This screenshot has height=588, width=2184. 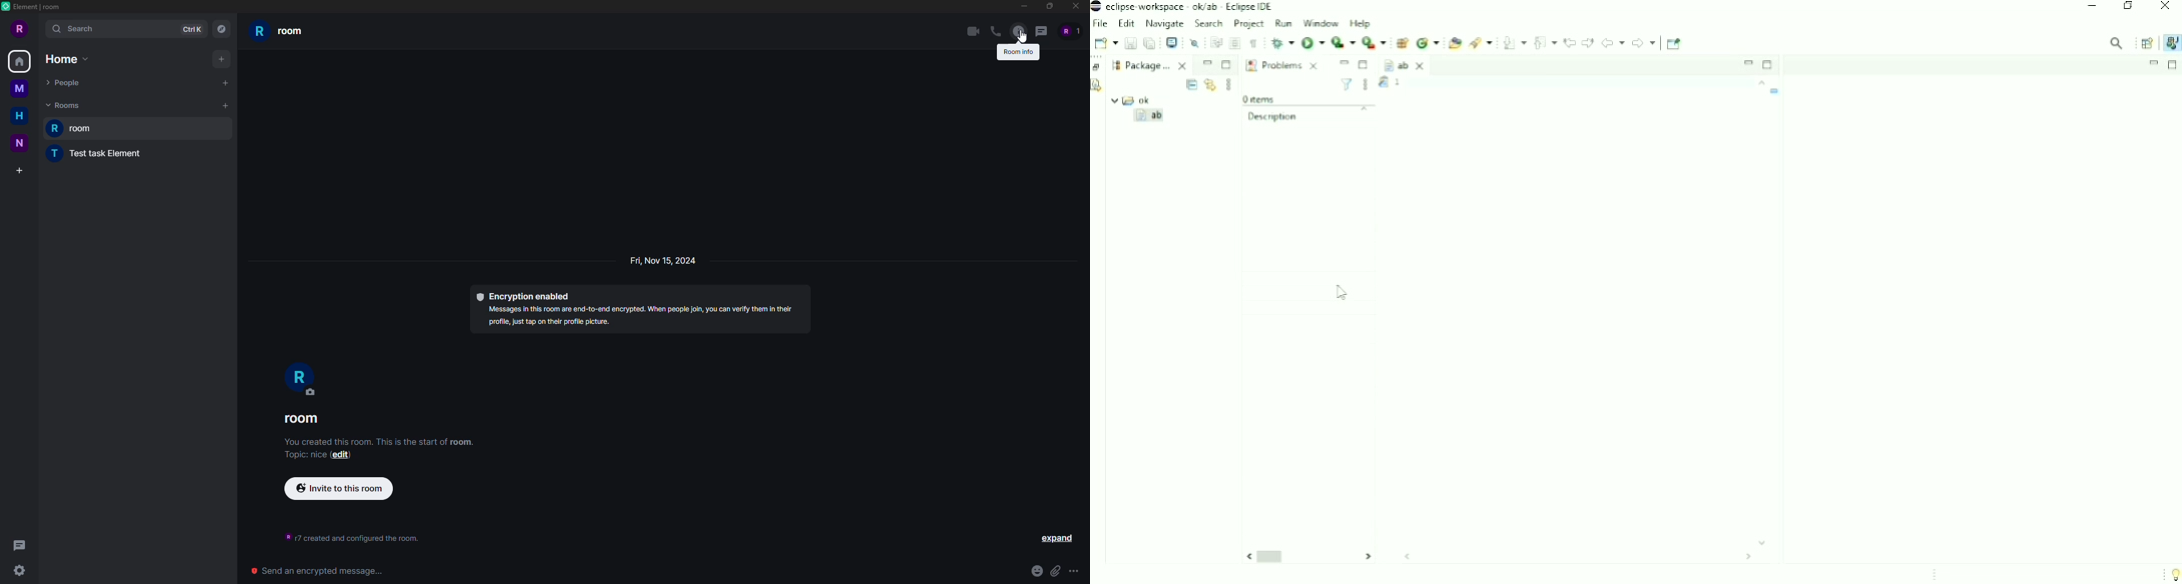 What do you see at coordinates (350, 156) in the screenshot?
I see `` at bounding box center [350, 156].